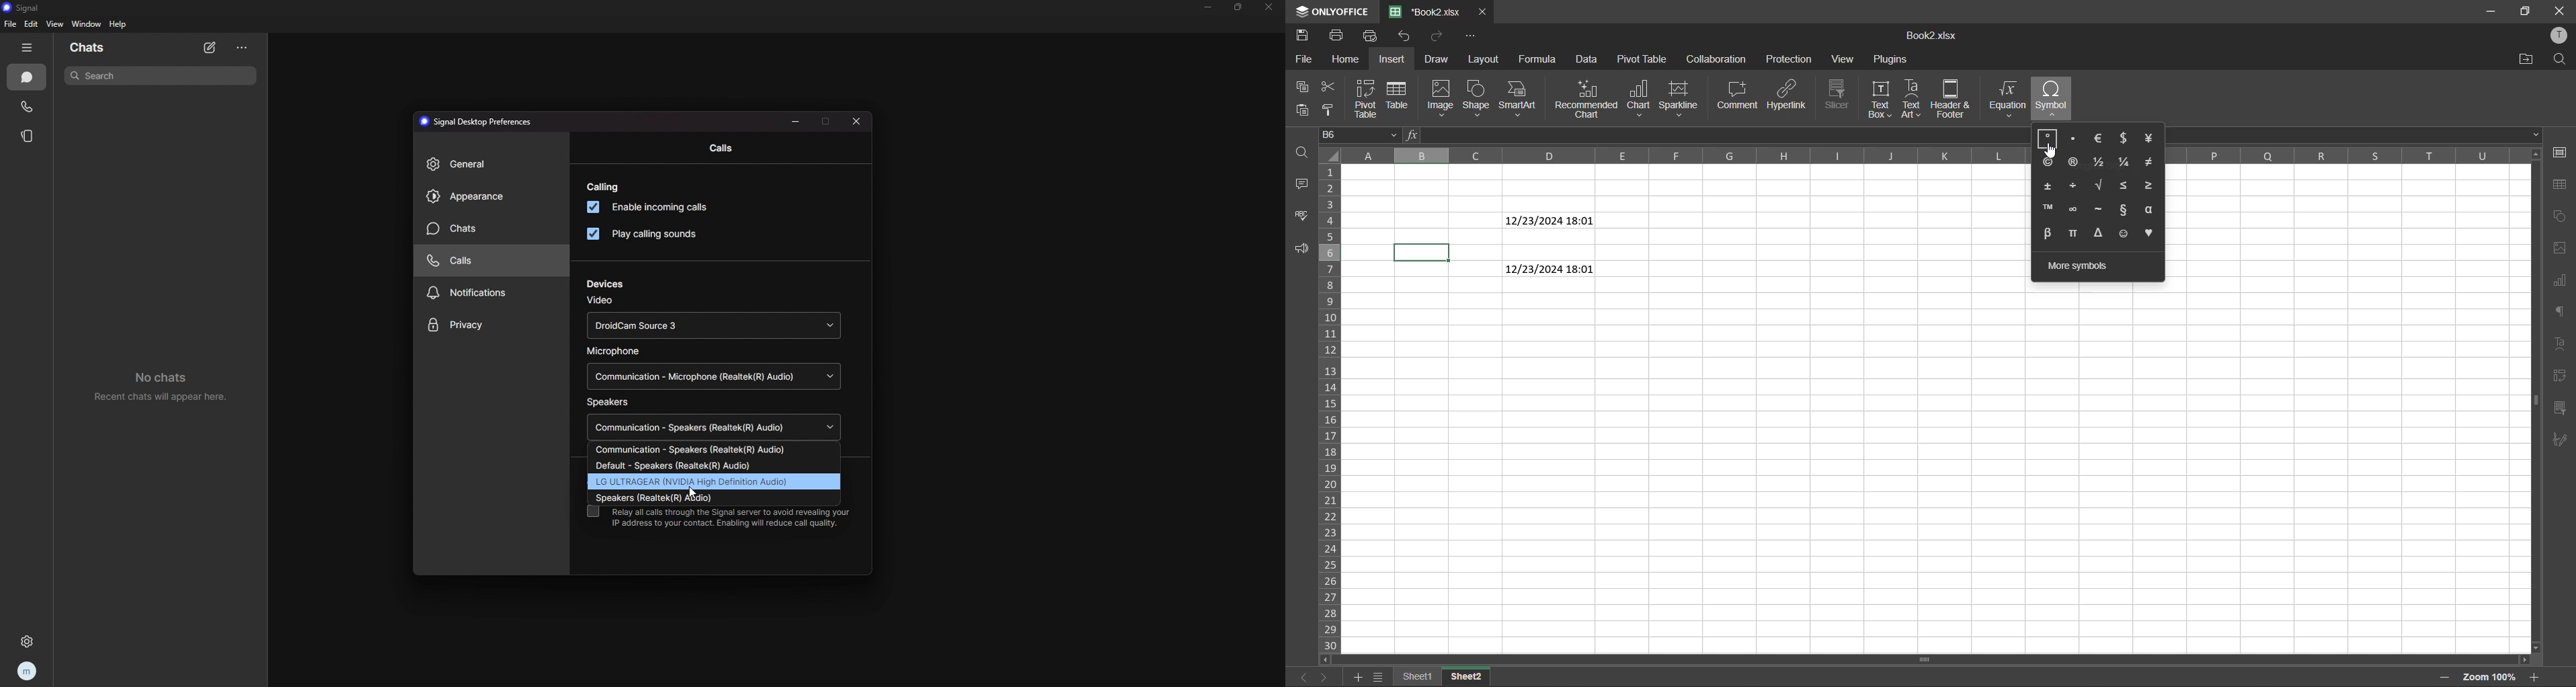 Image resolution: width=2576 pixels, height=700 pixels. What do you see at coordinates (599, 300) in the screenshot?
I see `video` at bounding box center [599, 300].